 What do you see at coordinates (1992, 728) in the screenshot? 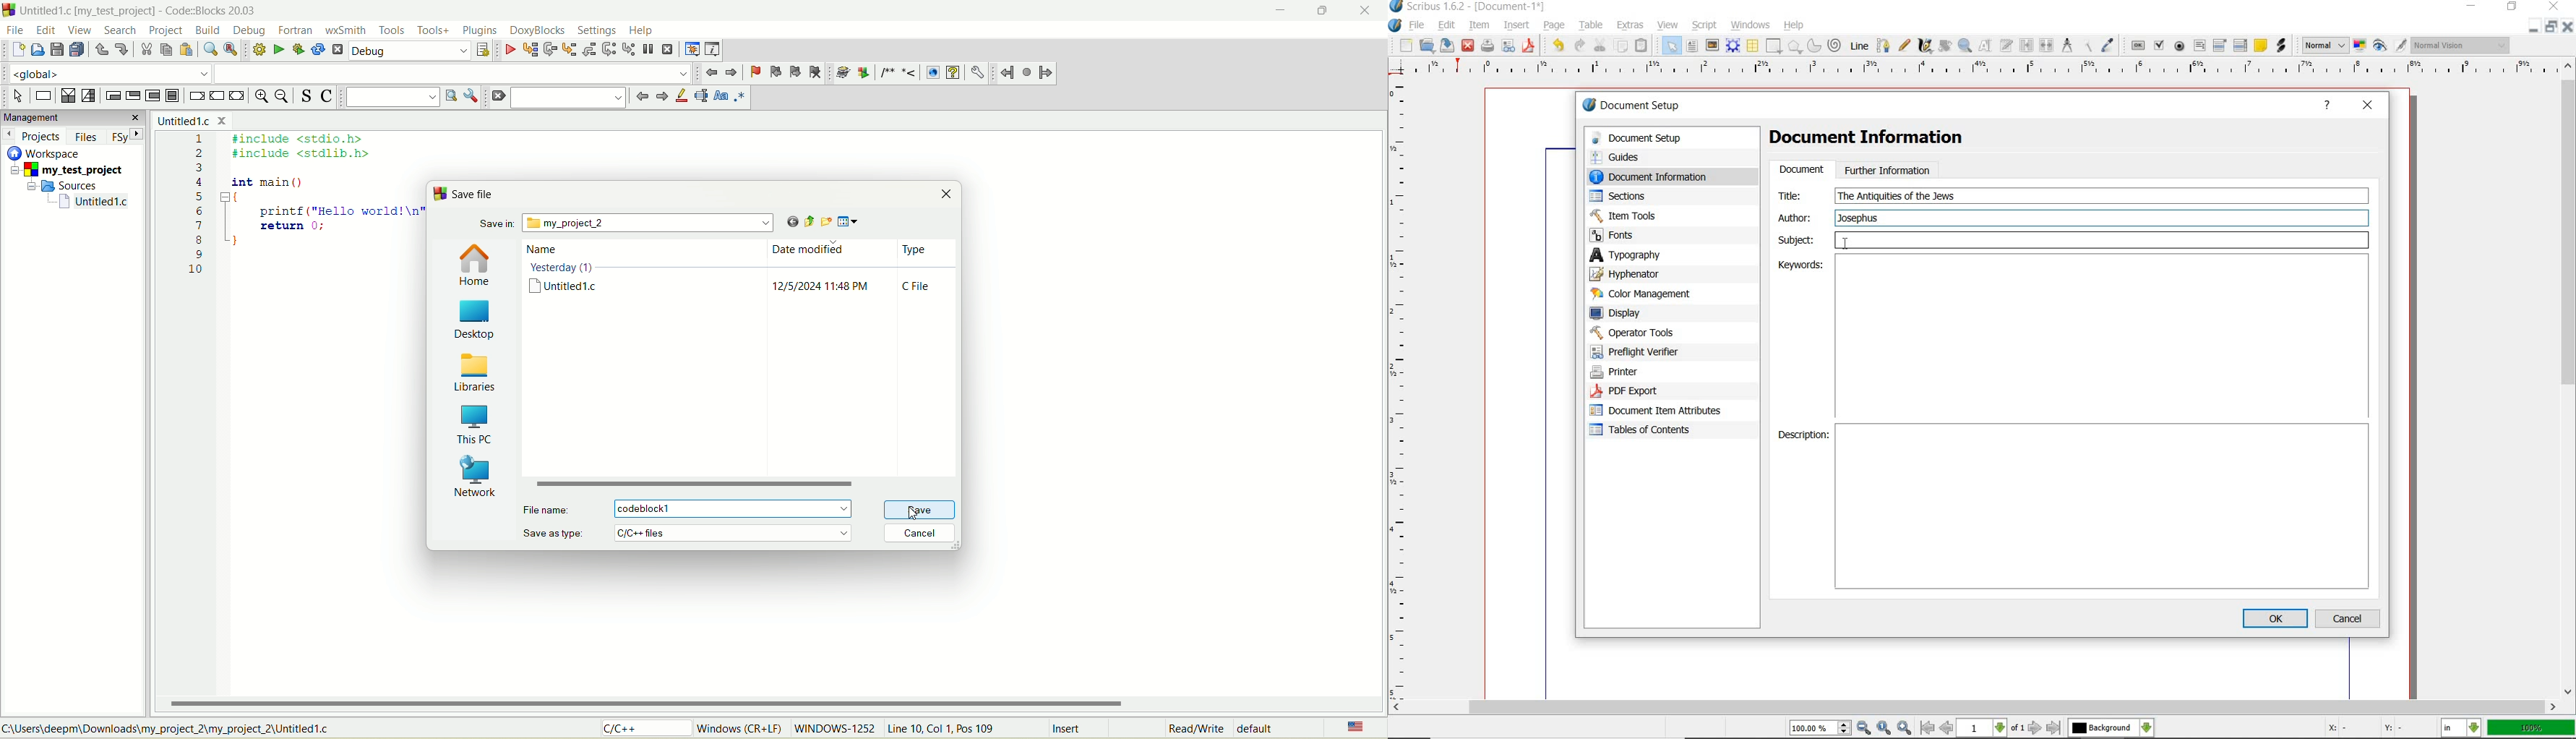
I see `move to next or previous page` at bounding box center [1992, 728].